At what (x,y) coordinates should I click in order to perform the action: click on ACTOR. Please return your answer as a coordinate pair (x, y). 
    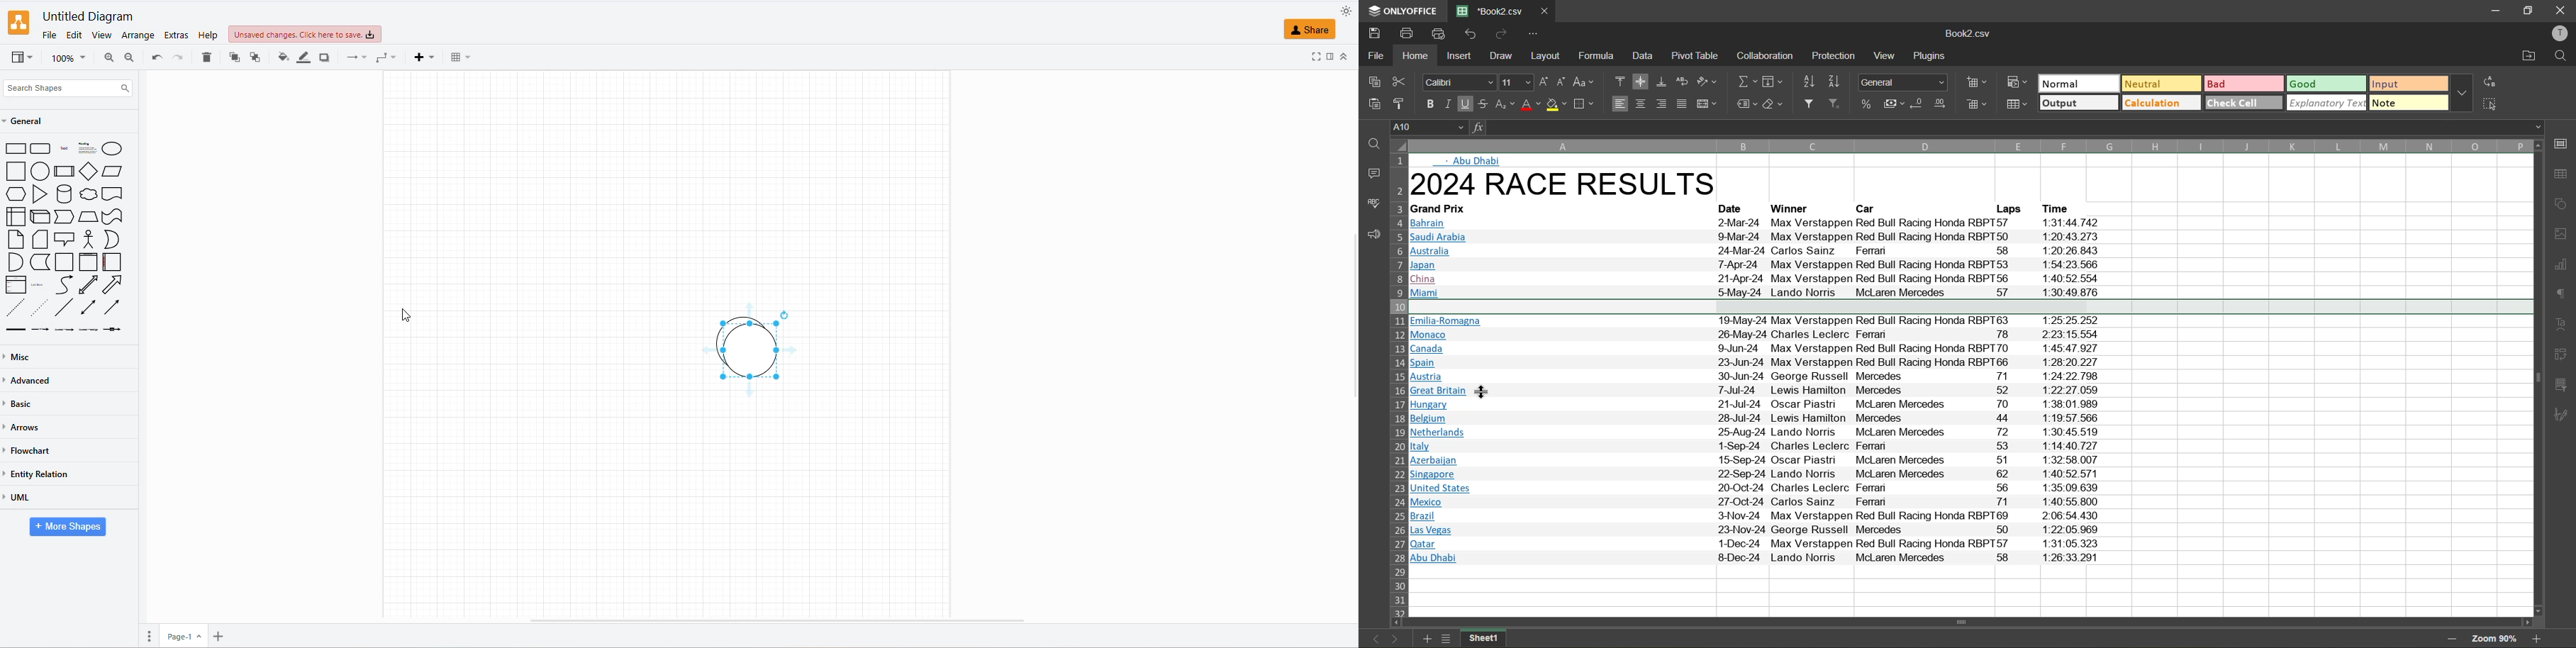
    Looking at the image, I should click on (89, 239).